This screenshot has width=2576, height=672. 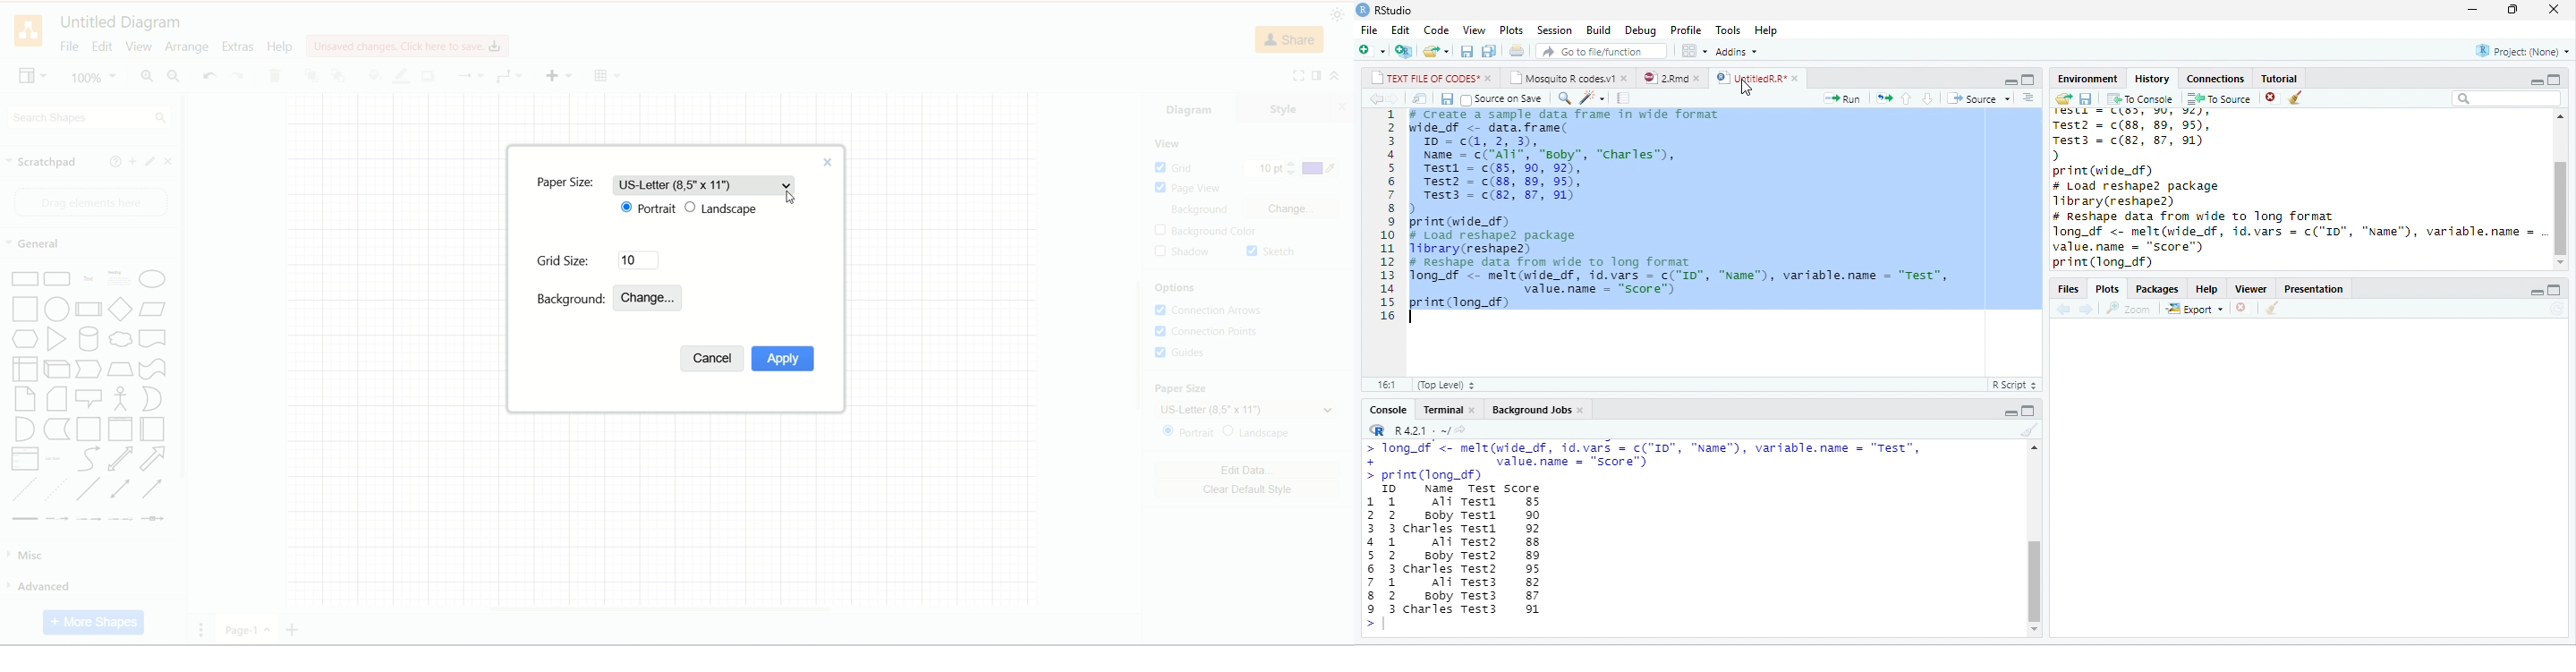 I want to click on Step, so click(x=89, y=370).